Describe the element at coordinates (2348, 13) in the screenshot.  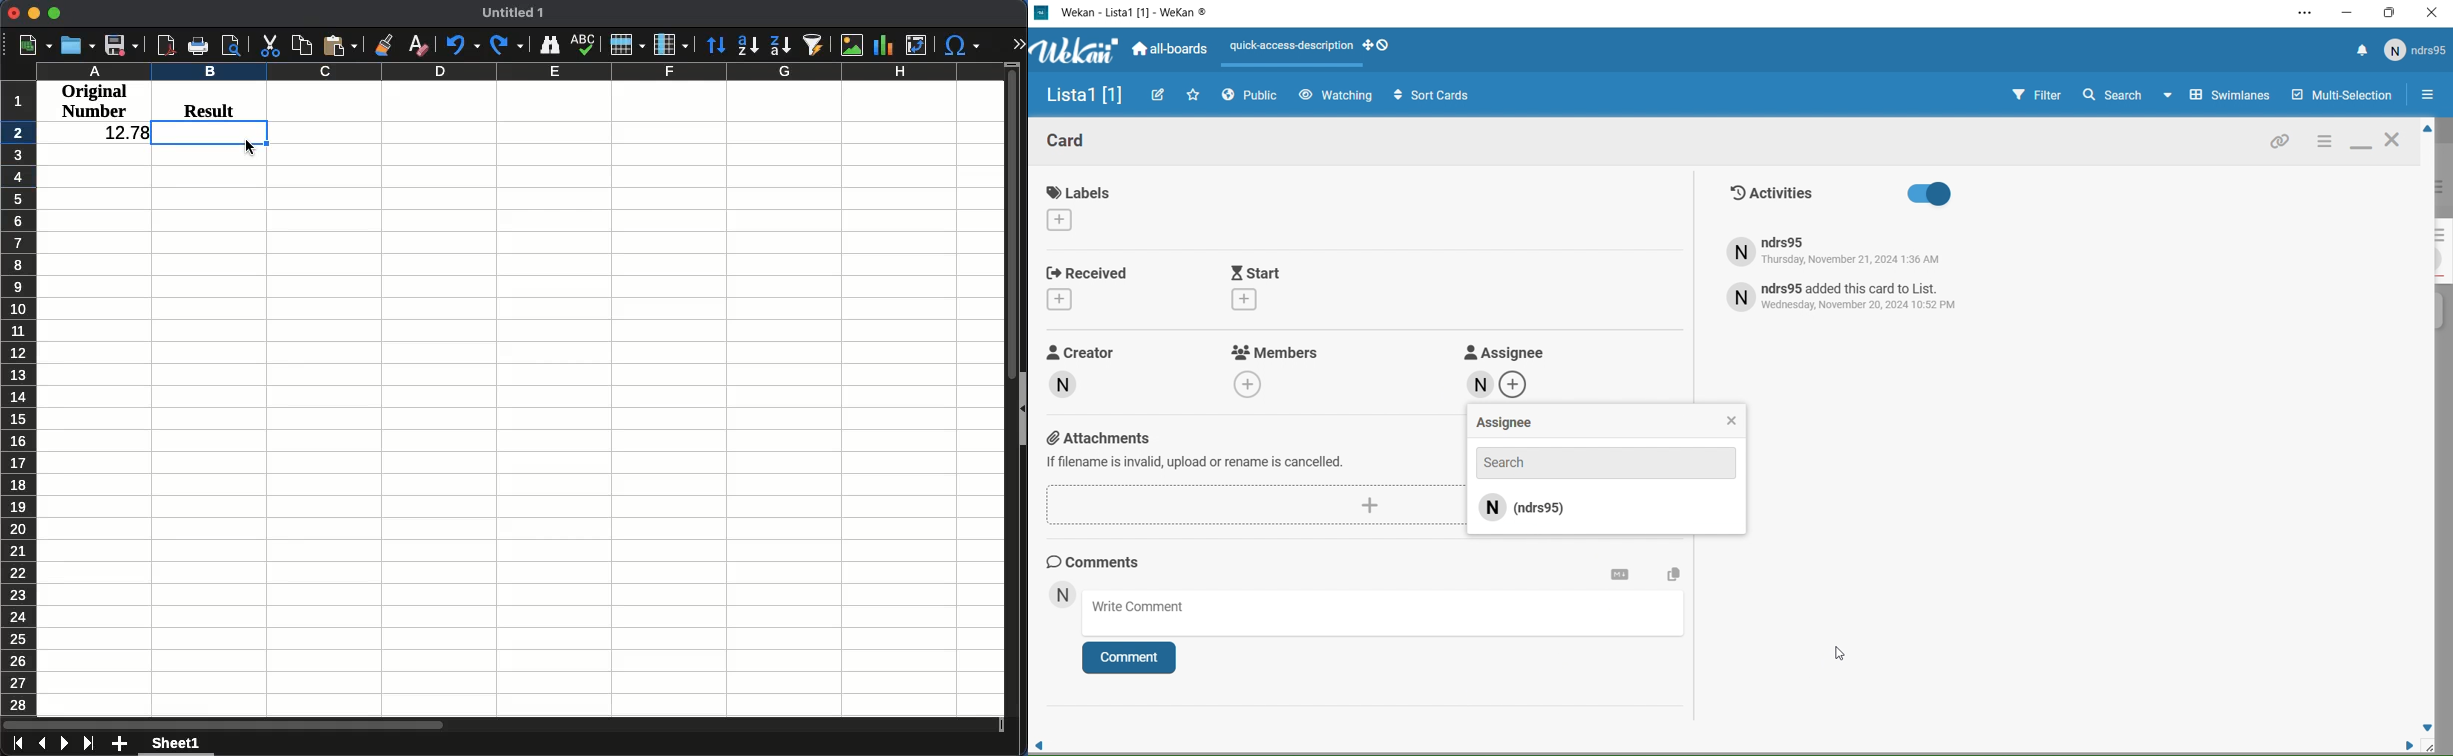
I see `Minimize` at that location.